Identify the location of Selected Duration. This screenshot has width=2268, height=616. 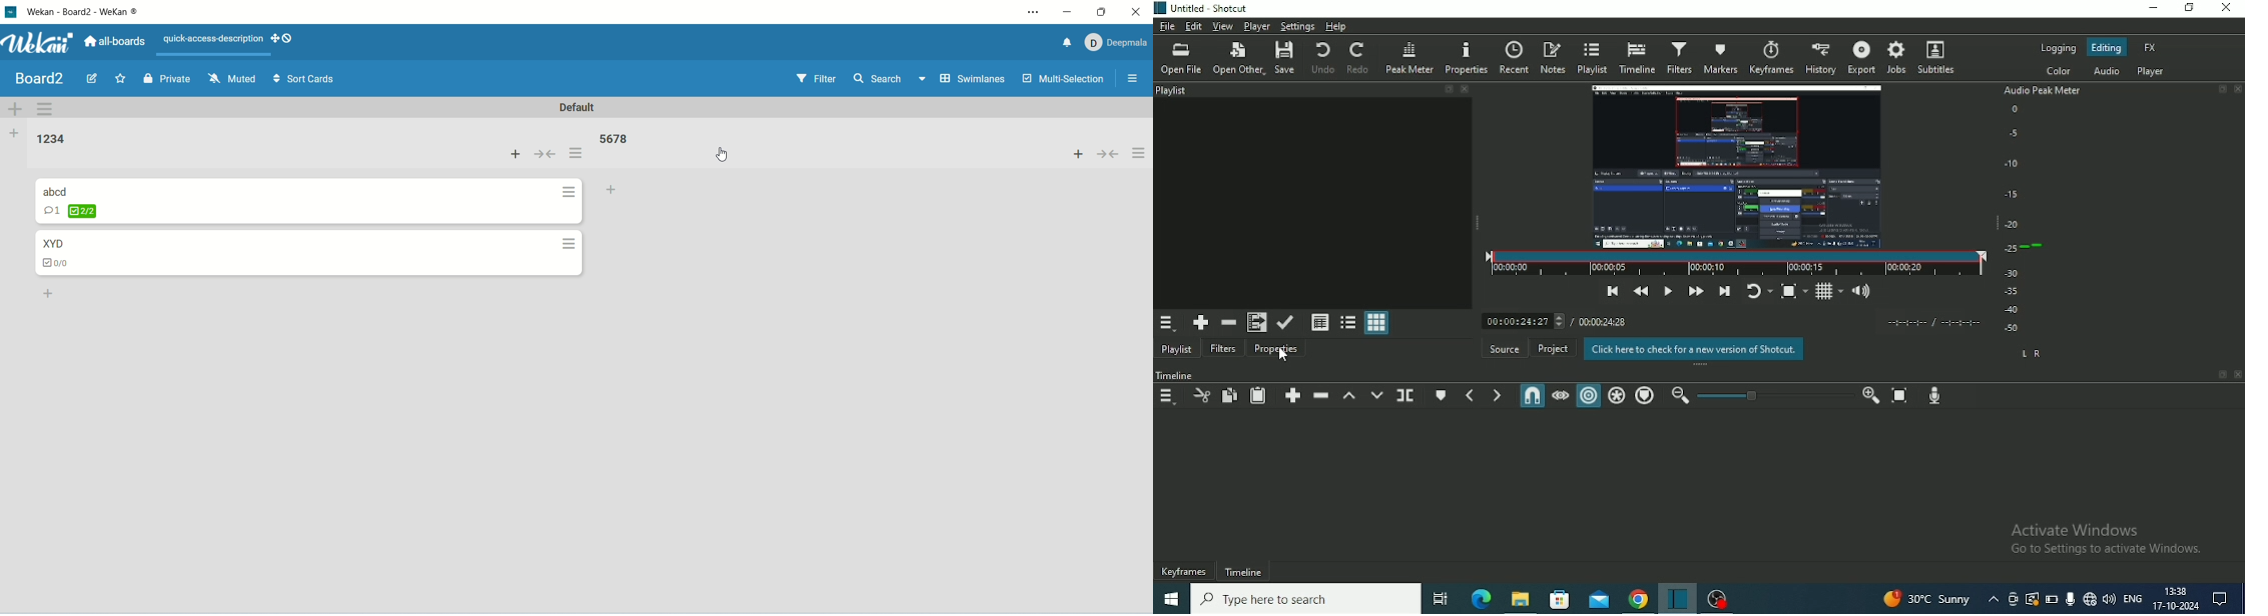
(1961, 323).